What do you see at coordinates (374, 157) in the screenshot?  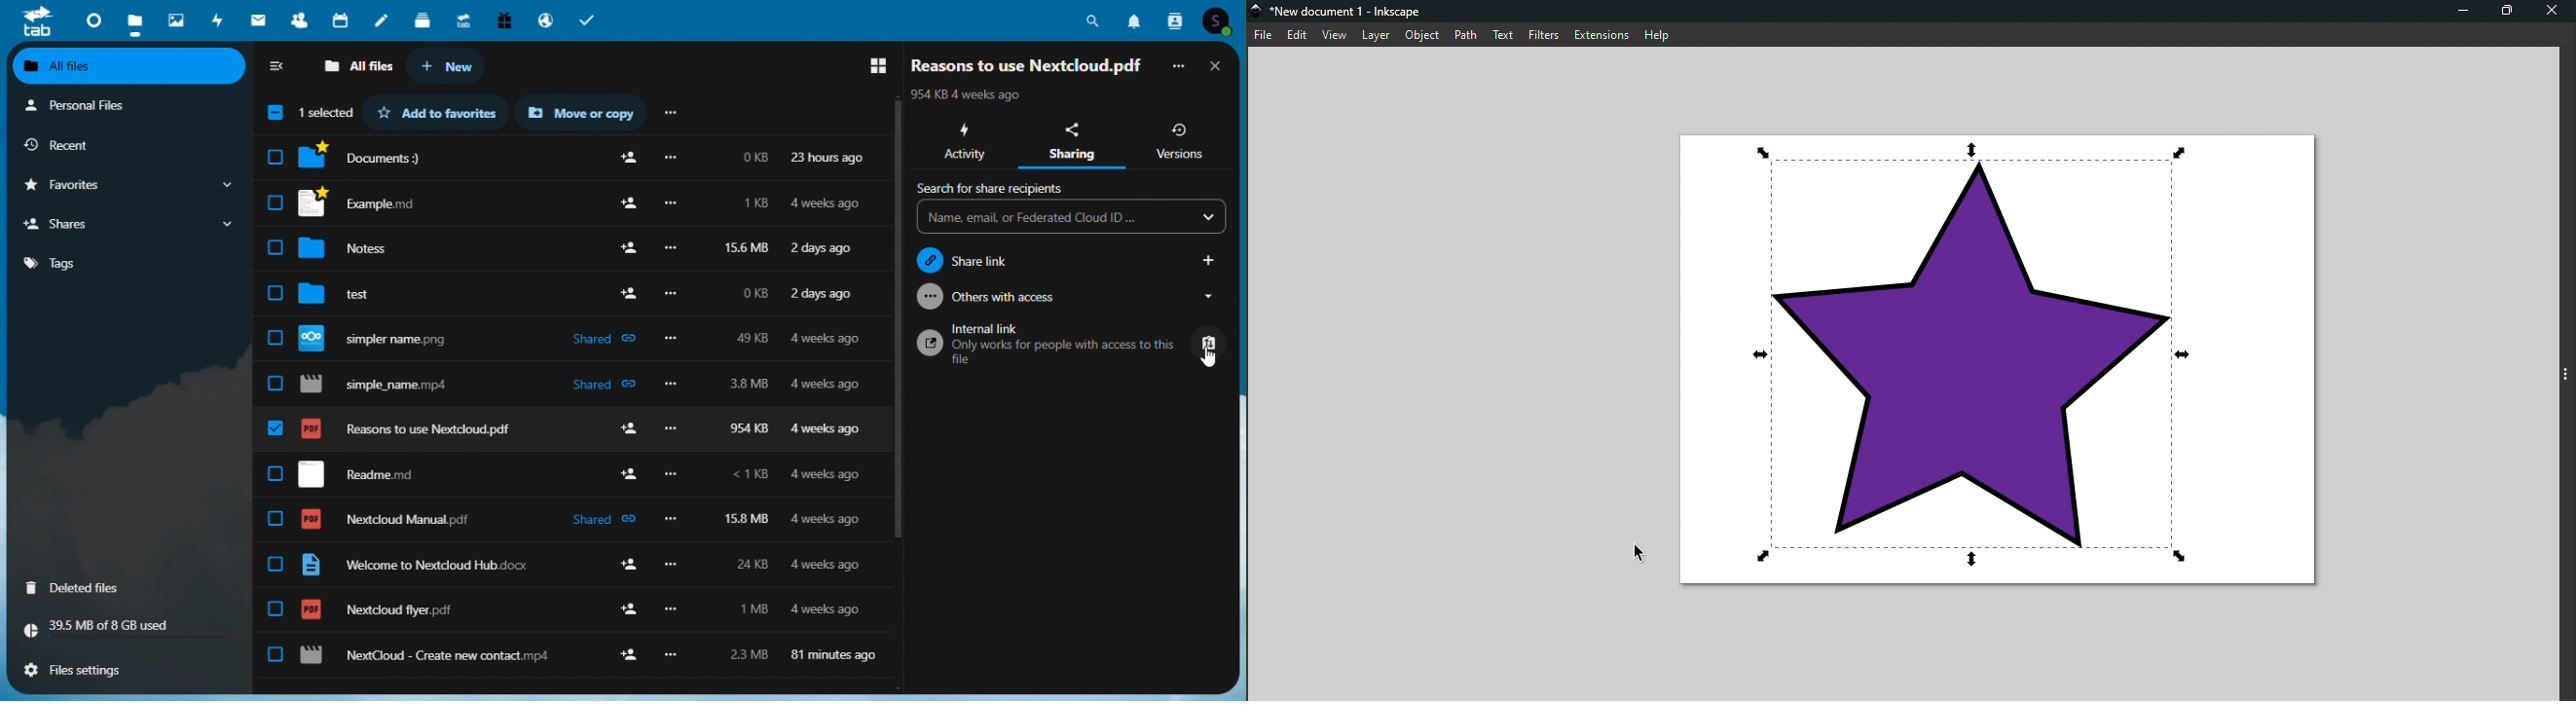 I see `documents` at bounding box center [374, 157].